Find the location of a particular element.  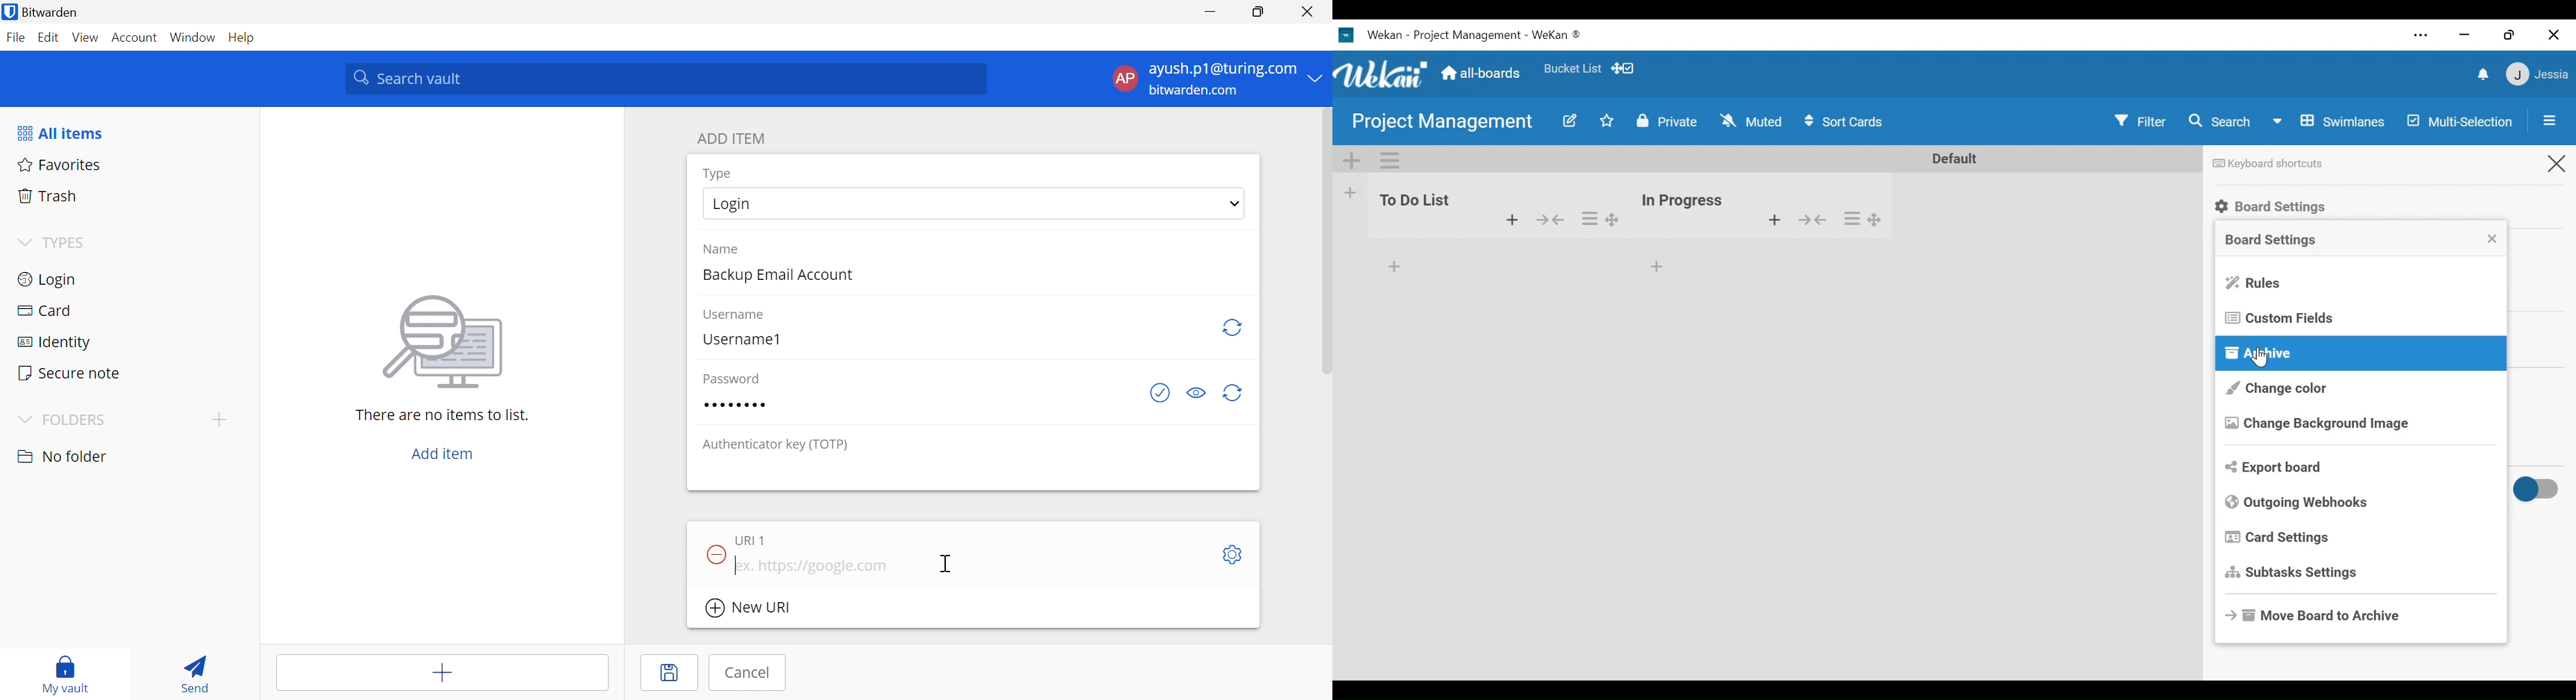

Login is located at coordinates (49, 279).